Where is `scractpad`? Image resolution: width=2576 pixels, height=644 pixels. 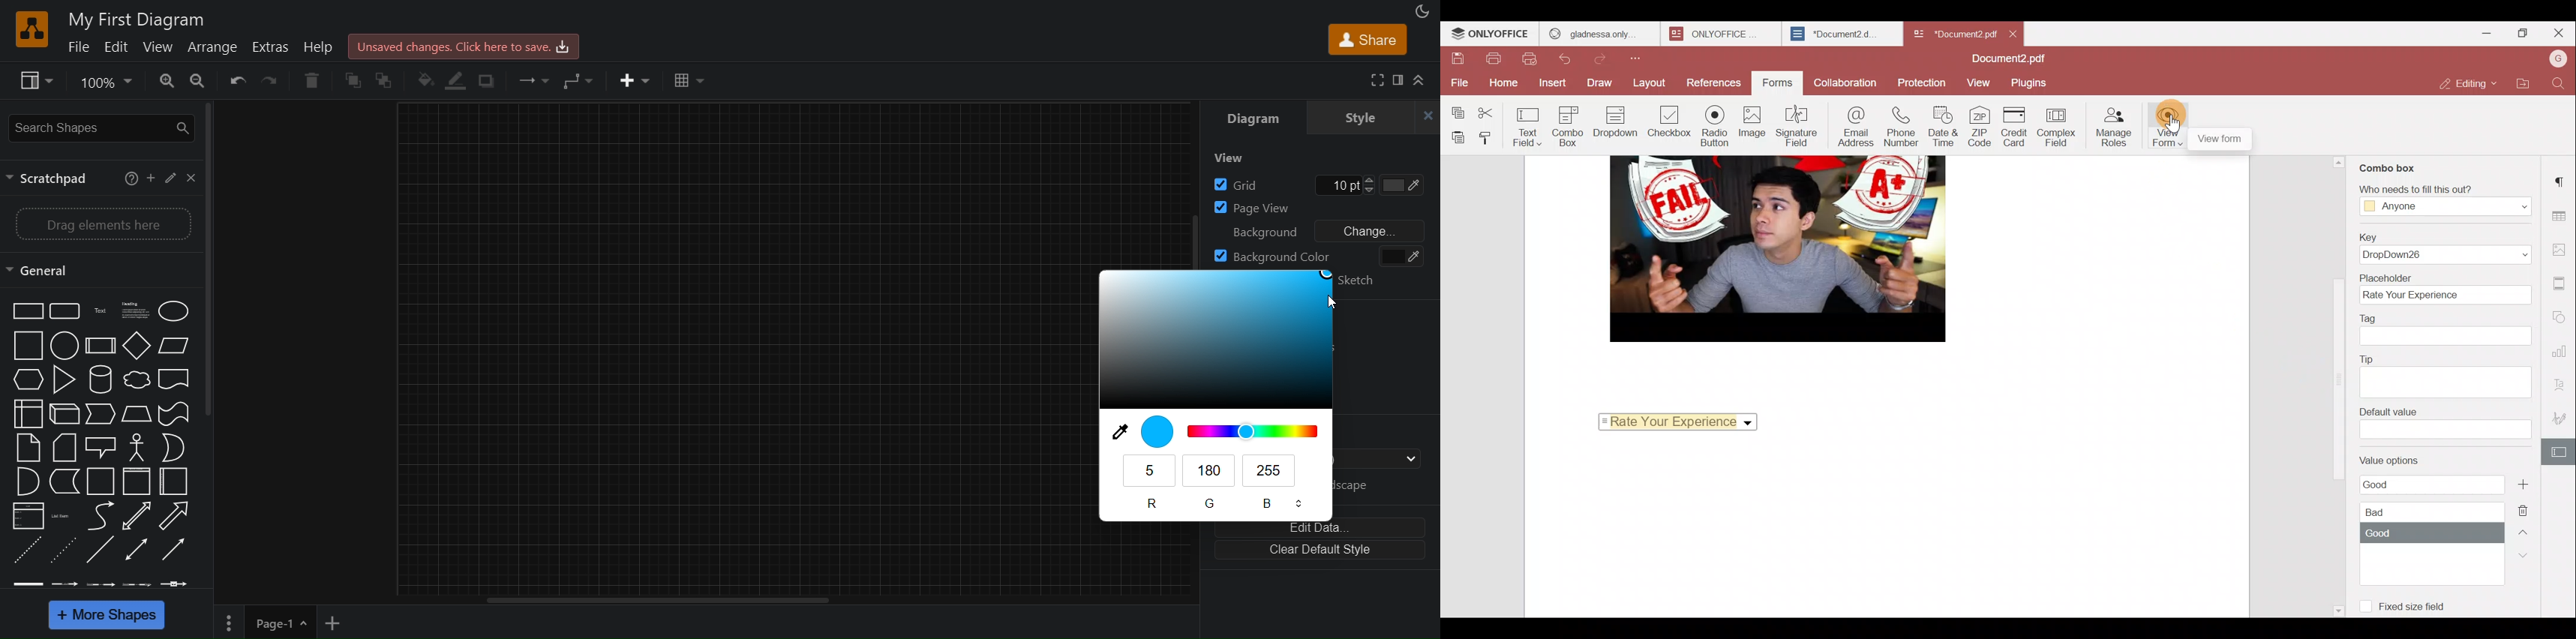
scractpad is located at coordinates (54, 180).